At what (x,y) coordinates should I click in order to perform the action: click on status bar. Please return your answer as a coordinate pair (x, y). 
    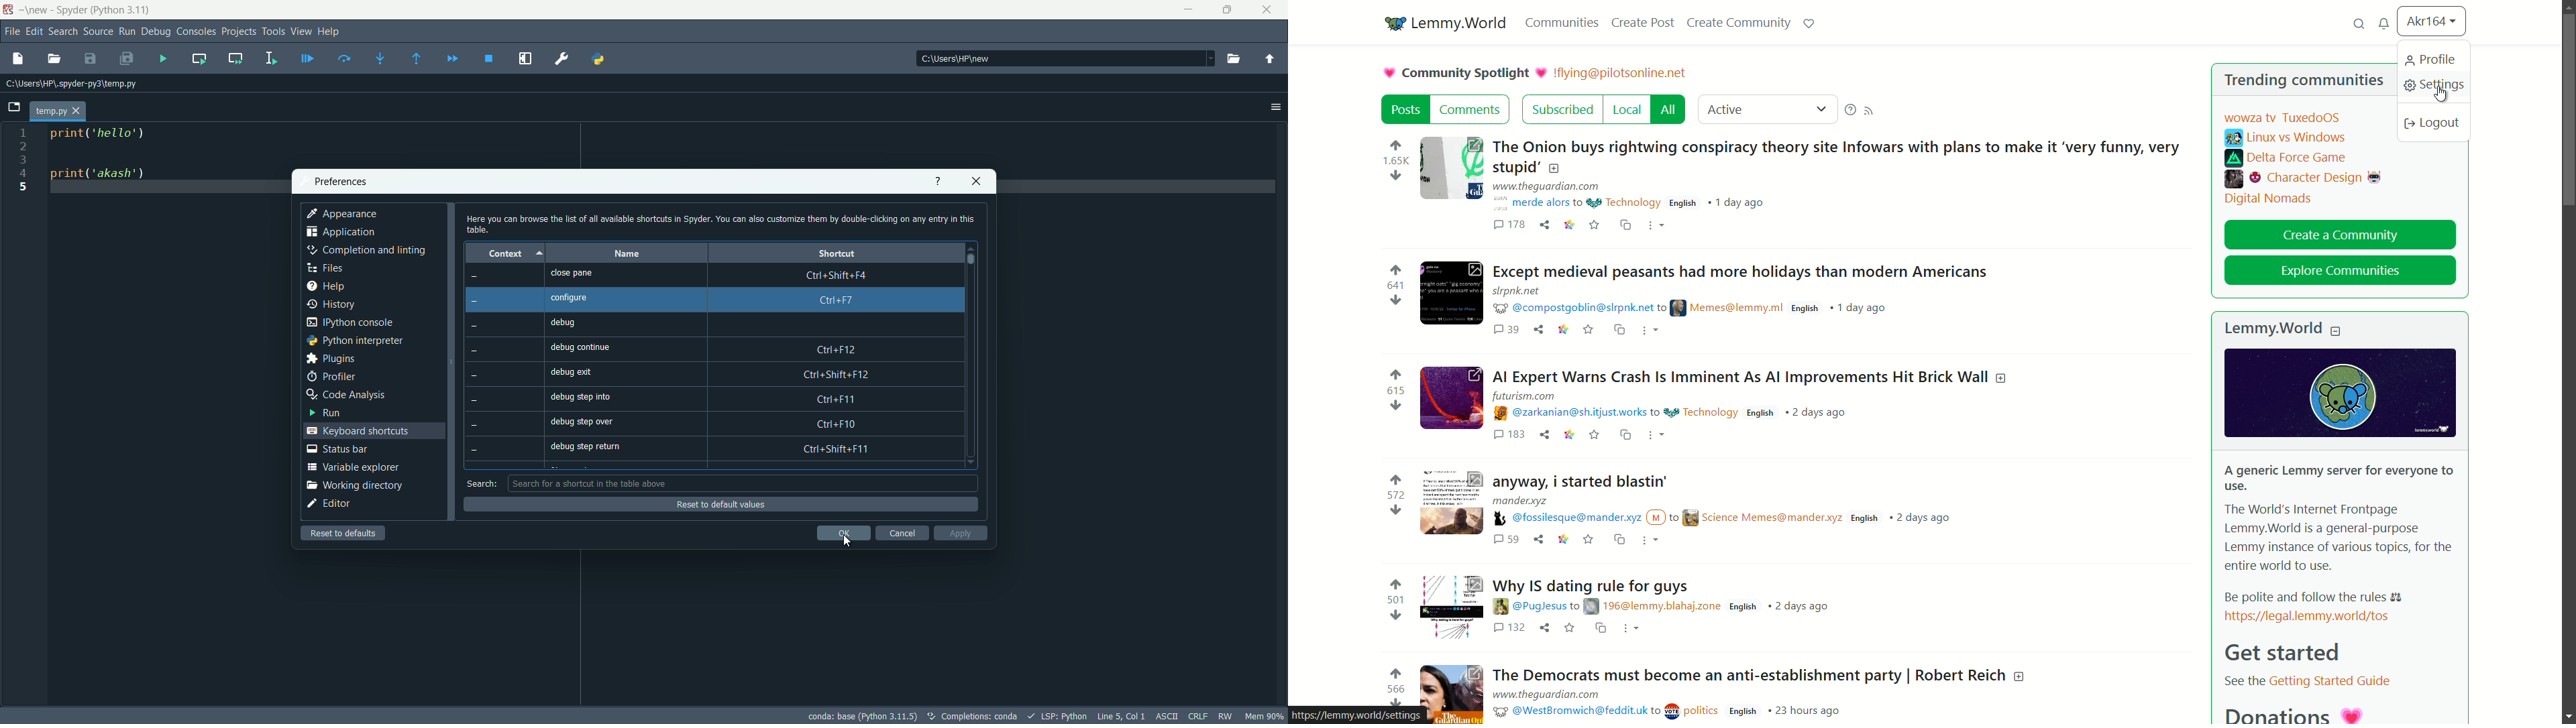
    Looking at the image, I should click on (337, 449).